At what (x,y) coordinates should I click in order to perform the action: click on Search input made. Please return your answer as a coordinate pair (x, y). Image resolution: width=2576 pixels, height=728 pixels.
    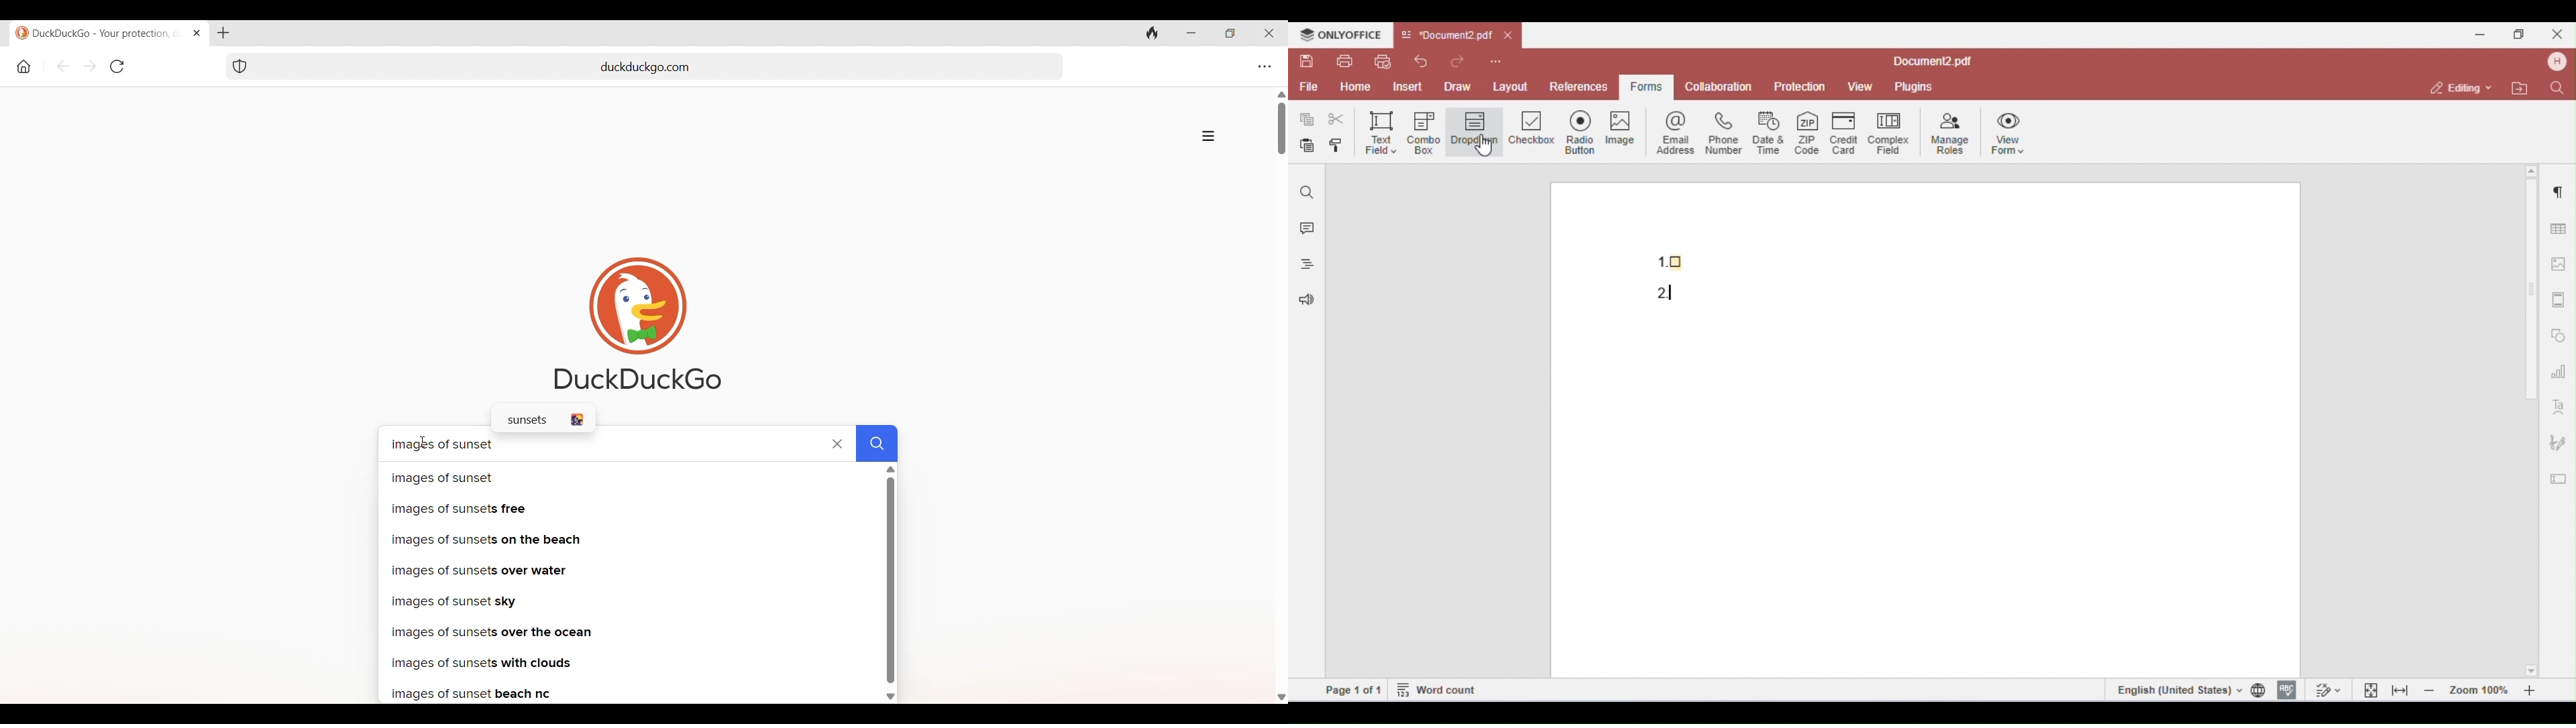
    Looking at the image, I should click on (877, 444).